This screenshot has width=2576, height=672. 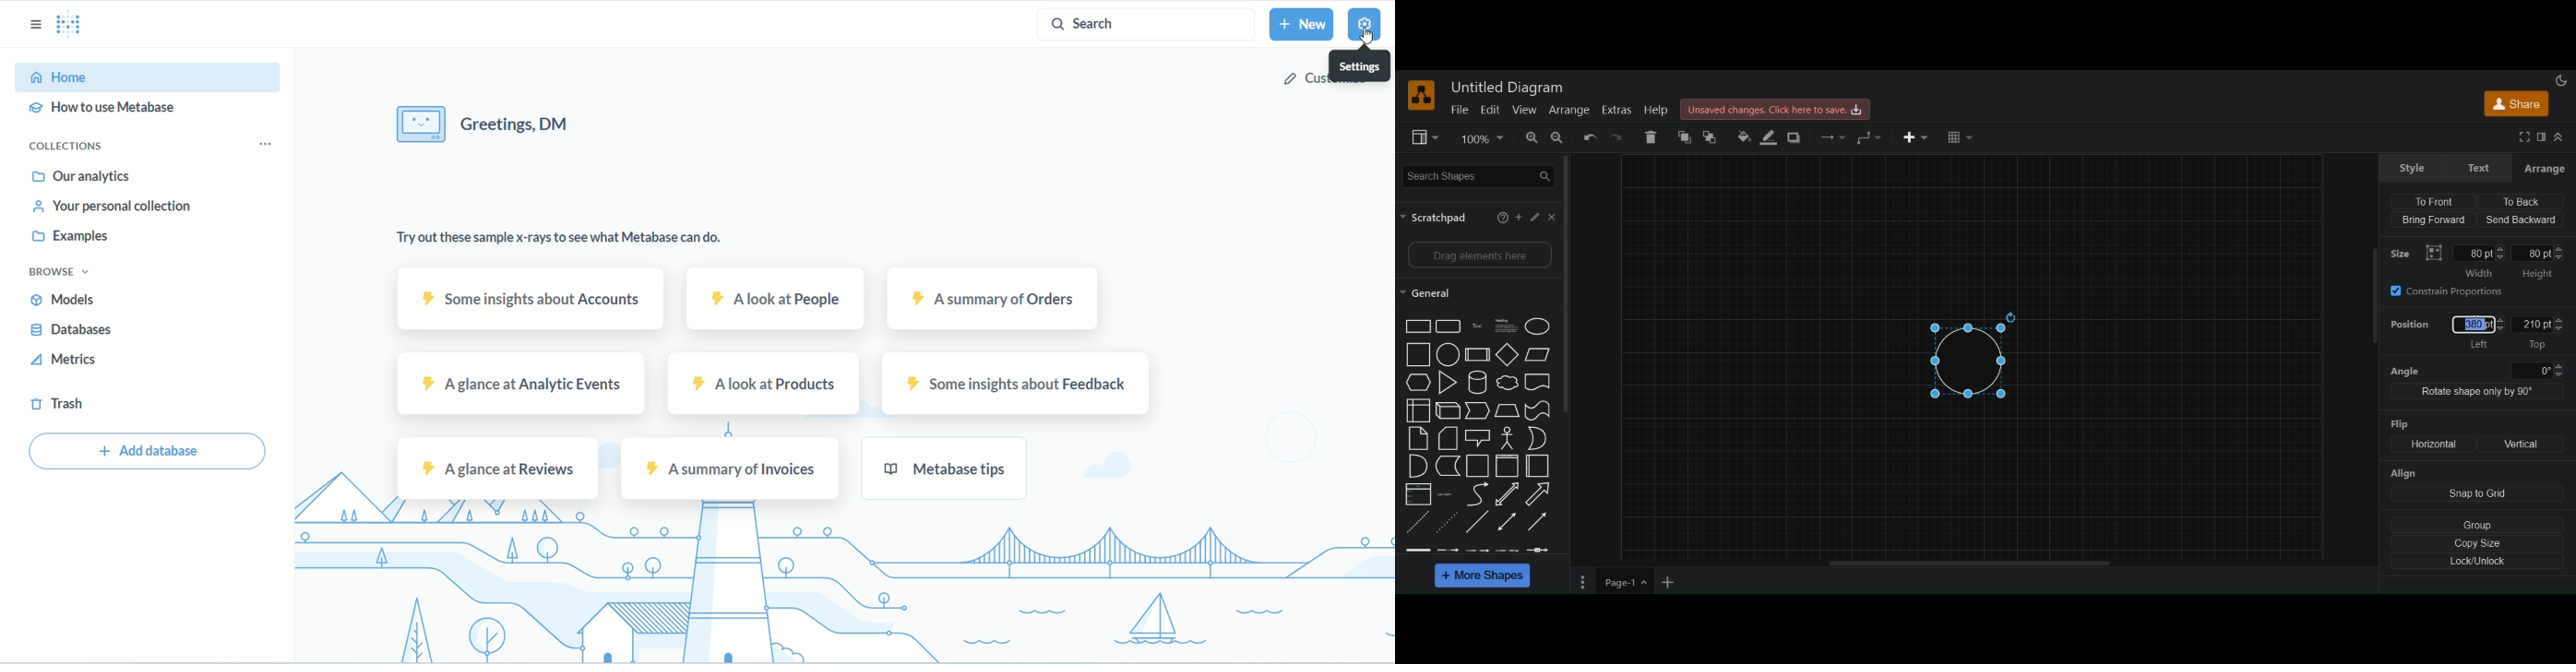 What do you see at coordinates (1418, 524) in the screenshot?
I see `dotted line` at bounding box center [1418, 524].